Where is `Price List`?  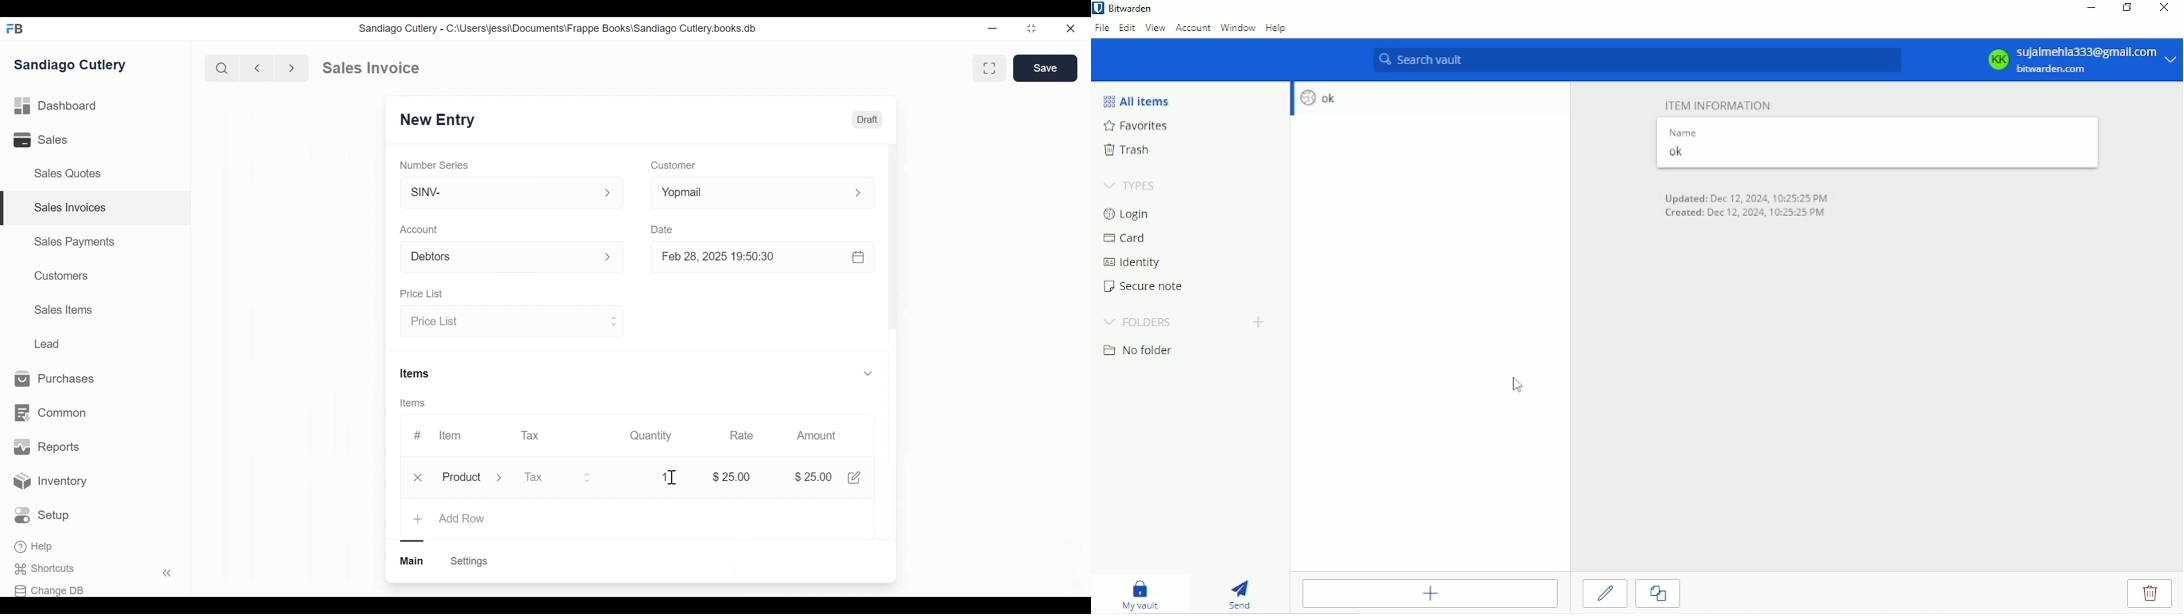
Price List is located at coordinates (424, 294).